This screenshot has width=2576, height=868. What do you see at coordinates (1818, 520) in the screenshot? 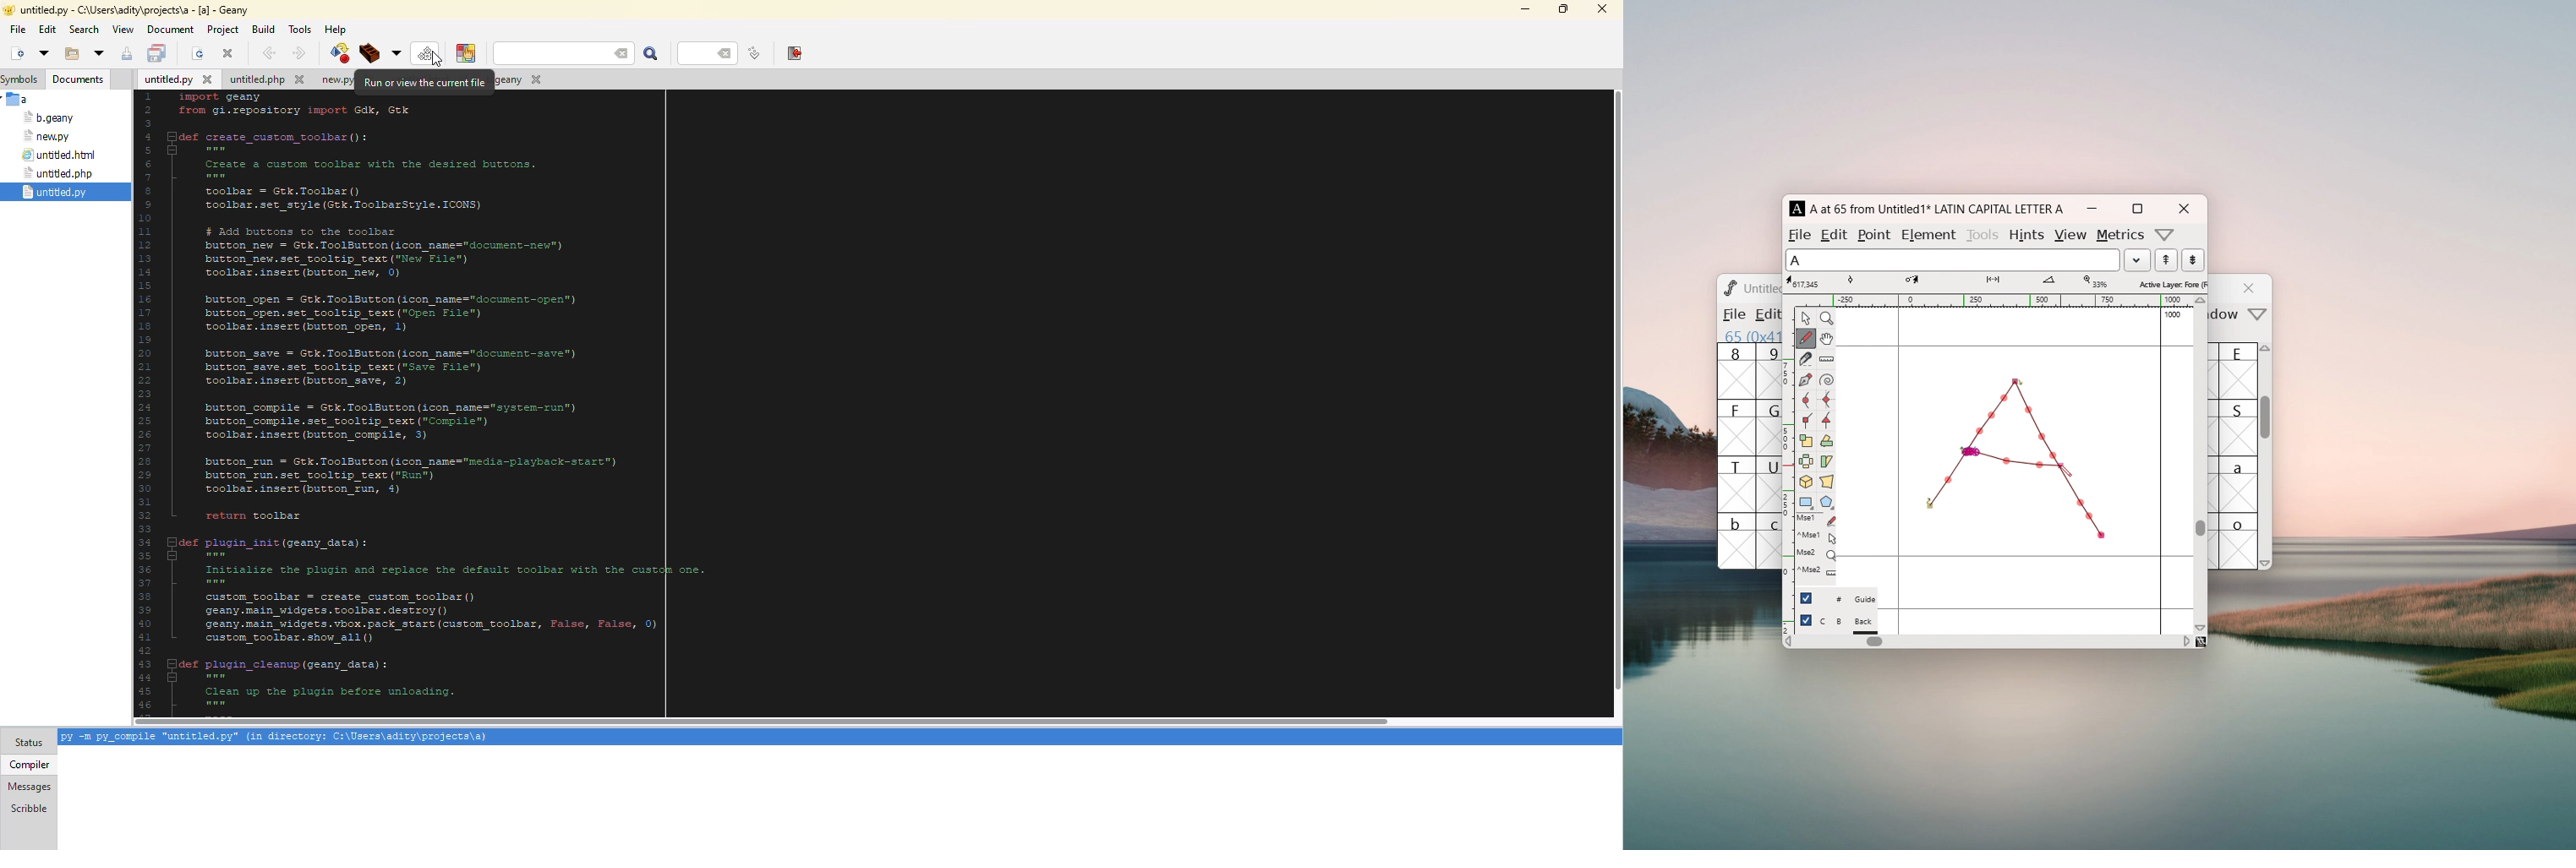
I see `Mse1` at bounding box center [1818, 520].